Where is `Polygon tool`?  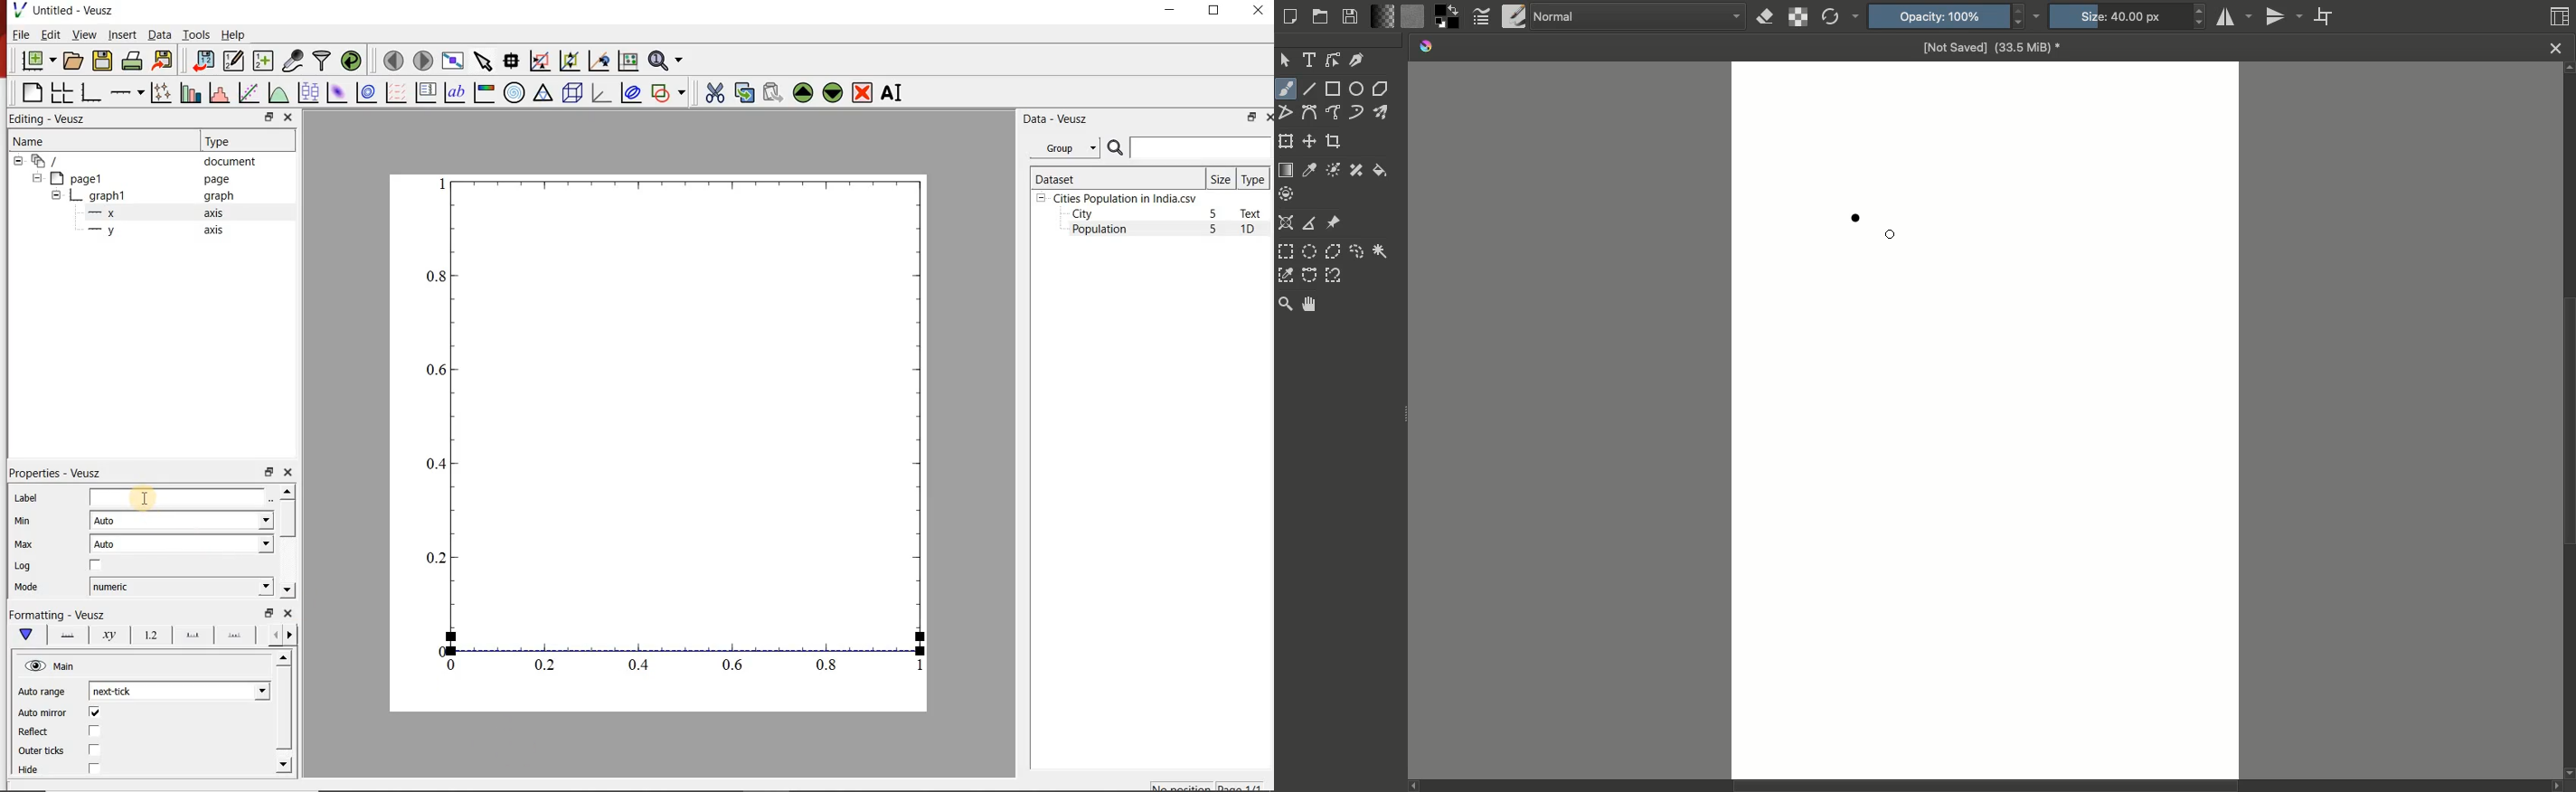
Polygon tool is located at coordinates (1382, 89).